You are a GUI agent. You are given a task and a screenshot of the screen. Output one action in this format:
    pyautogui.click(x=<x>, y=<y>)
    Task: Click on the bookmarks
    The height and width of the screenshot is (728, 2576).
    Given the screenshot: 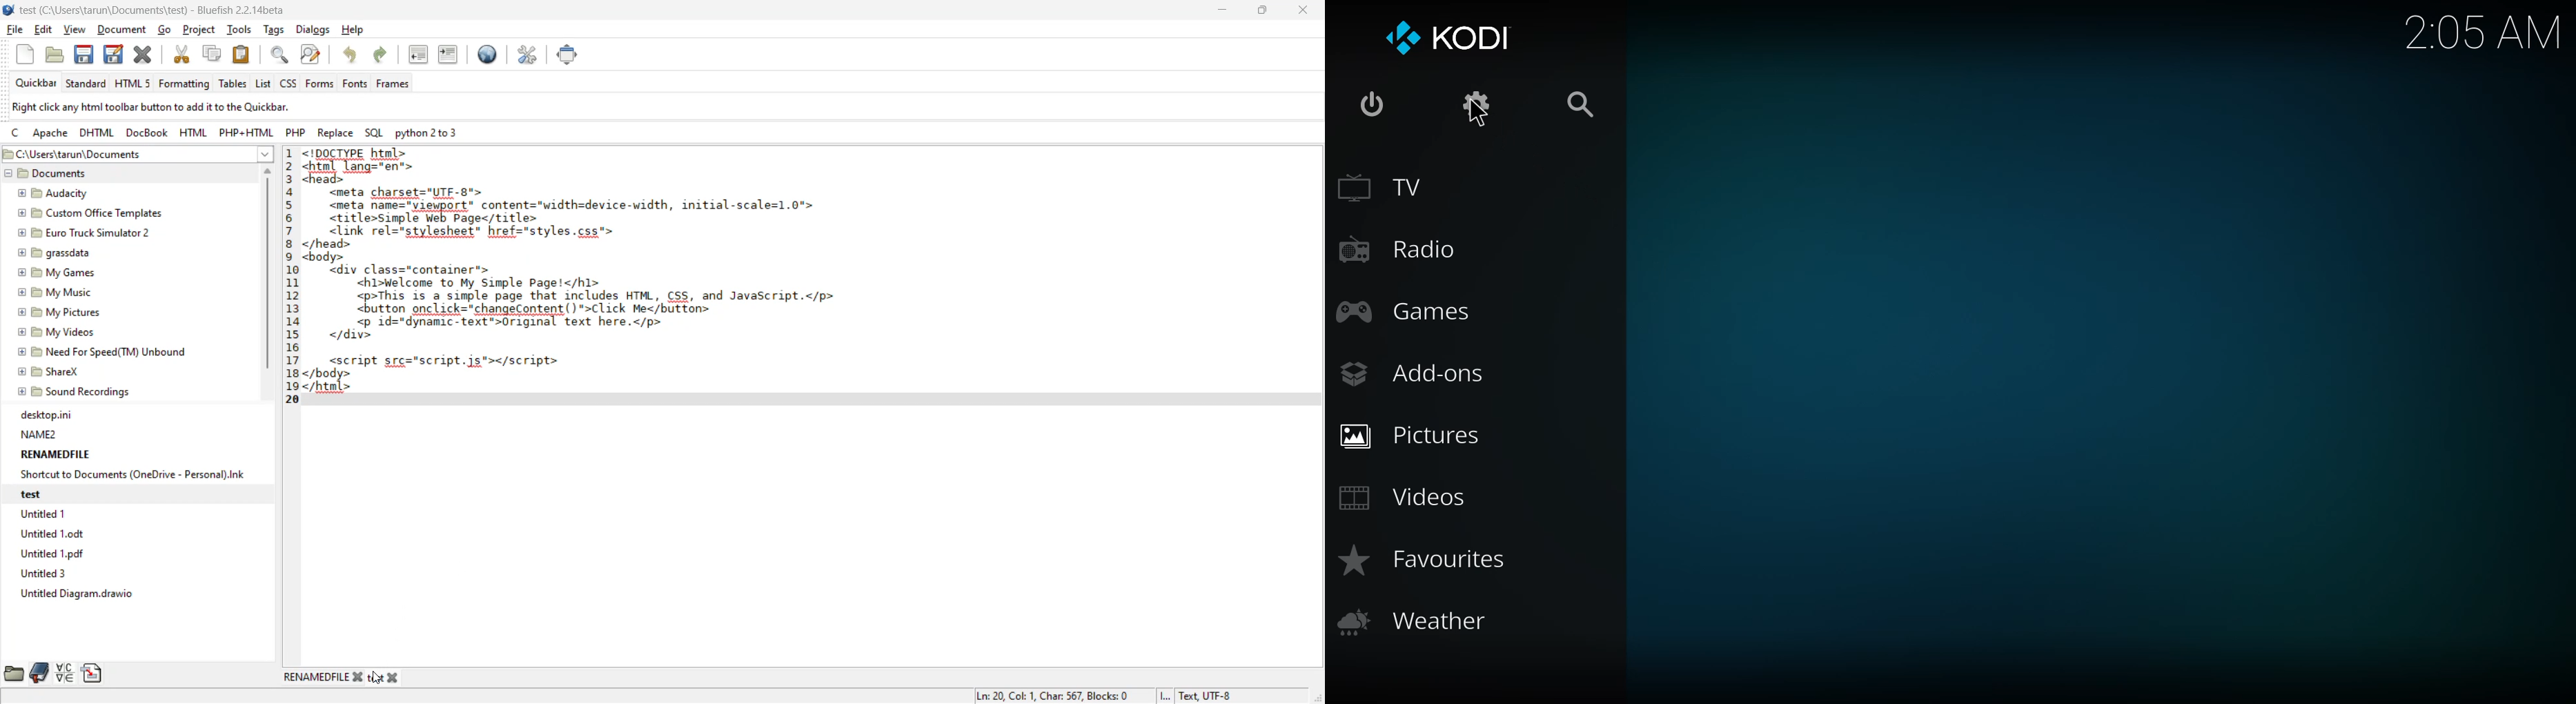 What is the action you would take?
    pyautogui.click(x=37, y=676)
    